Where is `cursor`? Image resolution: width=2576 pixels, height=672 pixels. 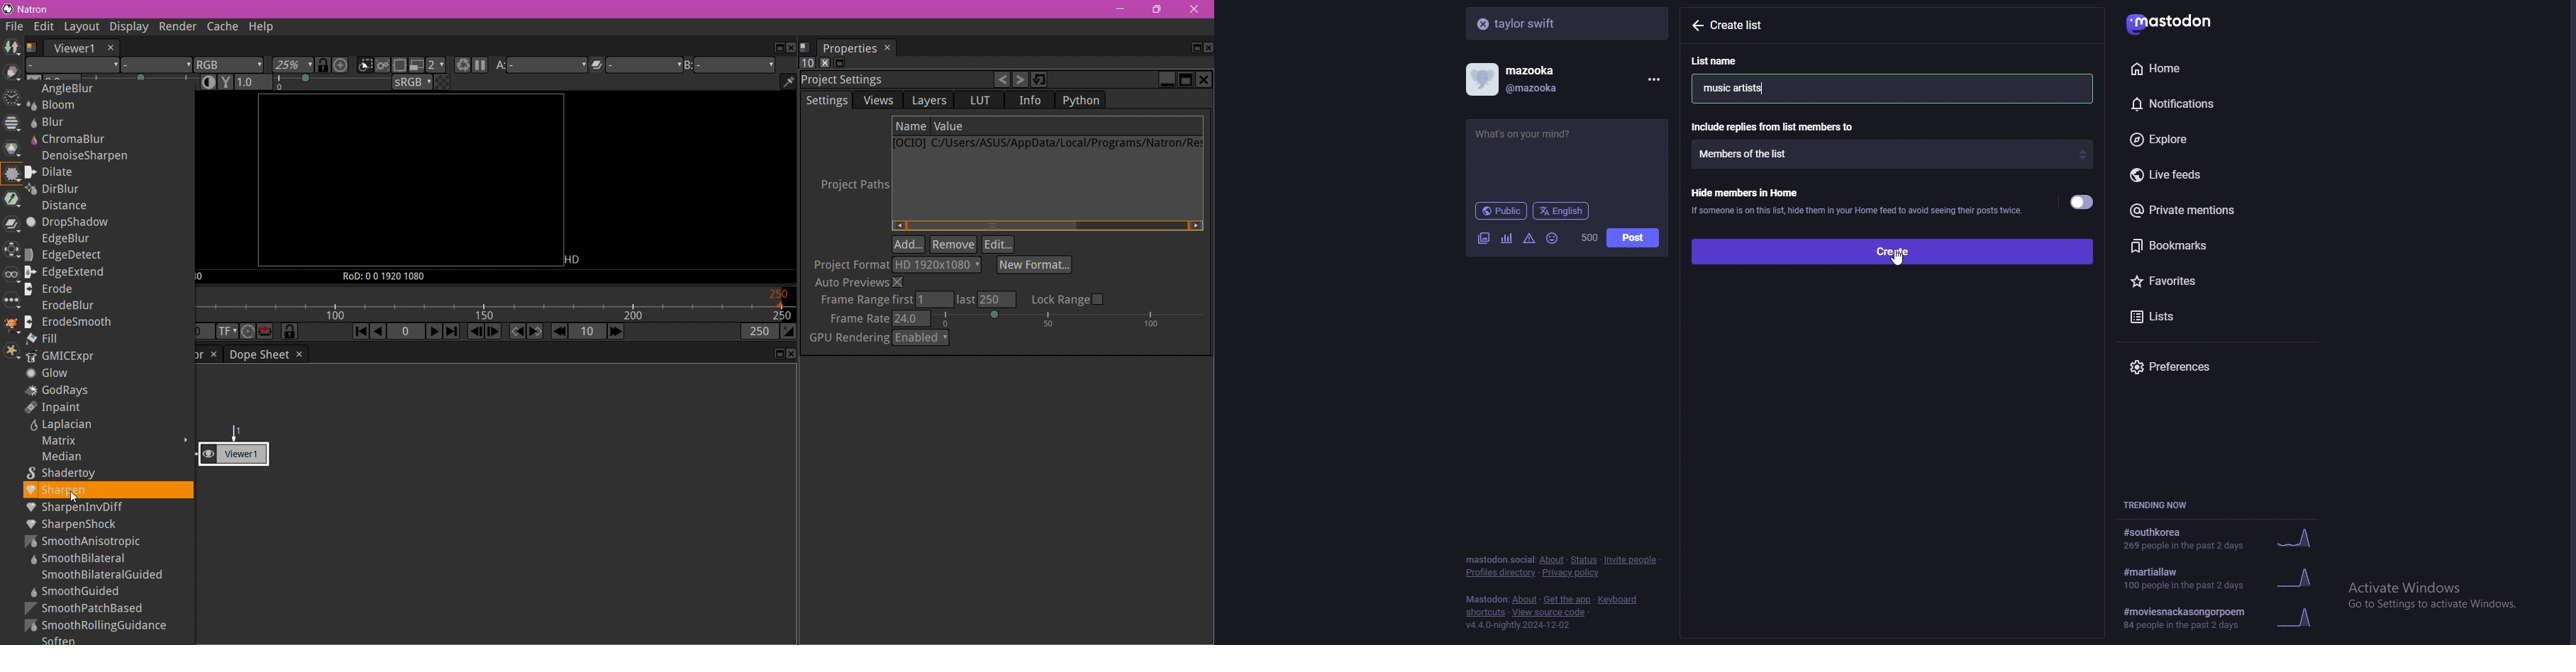 cursor is located at coordinates (1897, 259).